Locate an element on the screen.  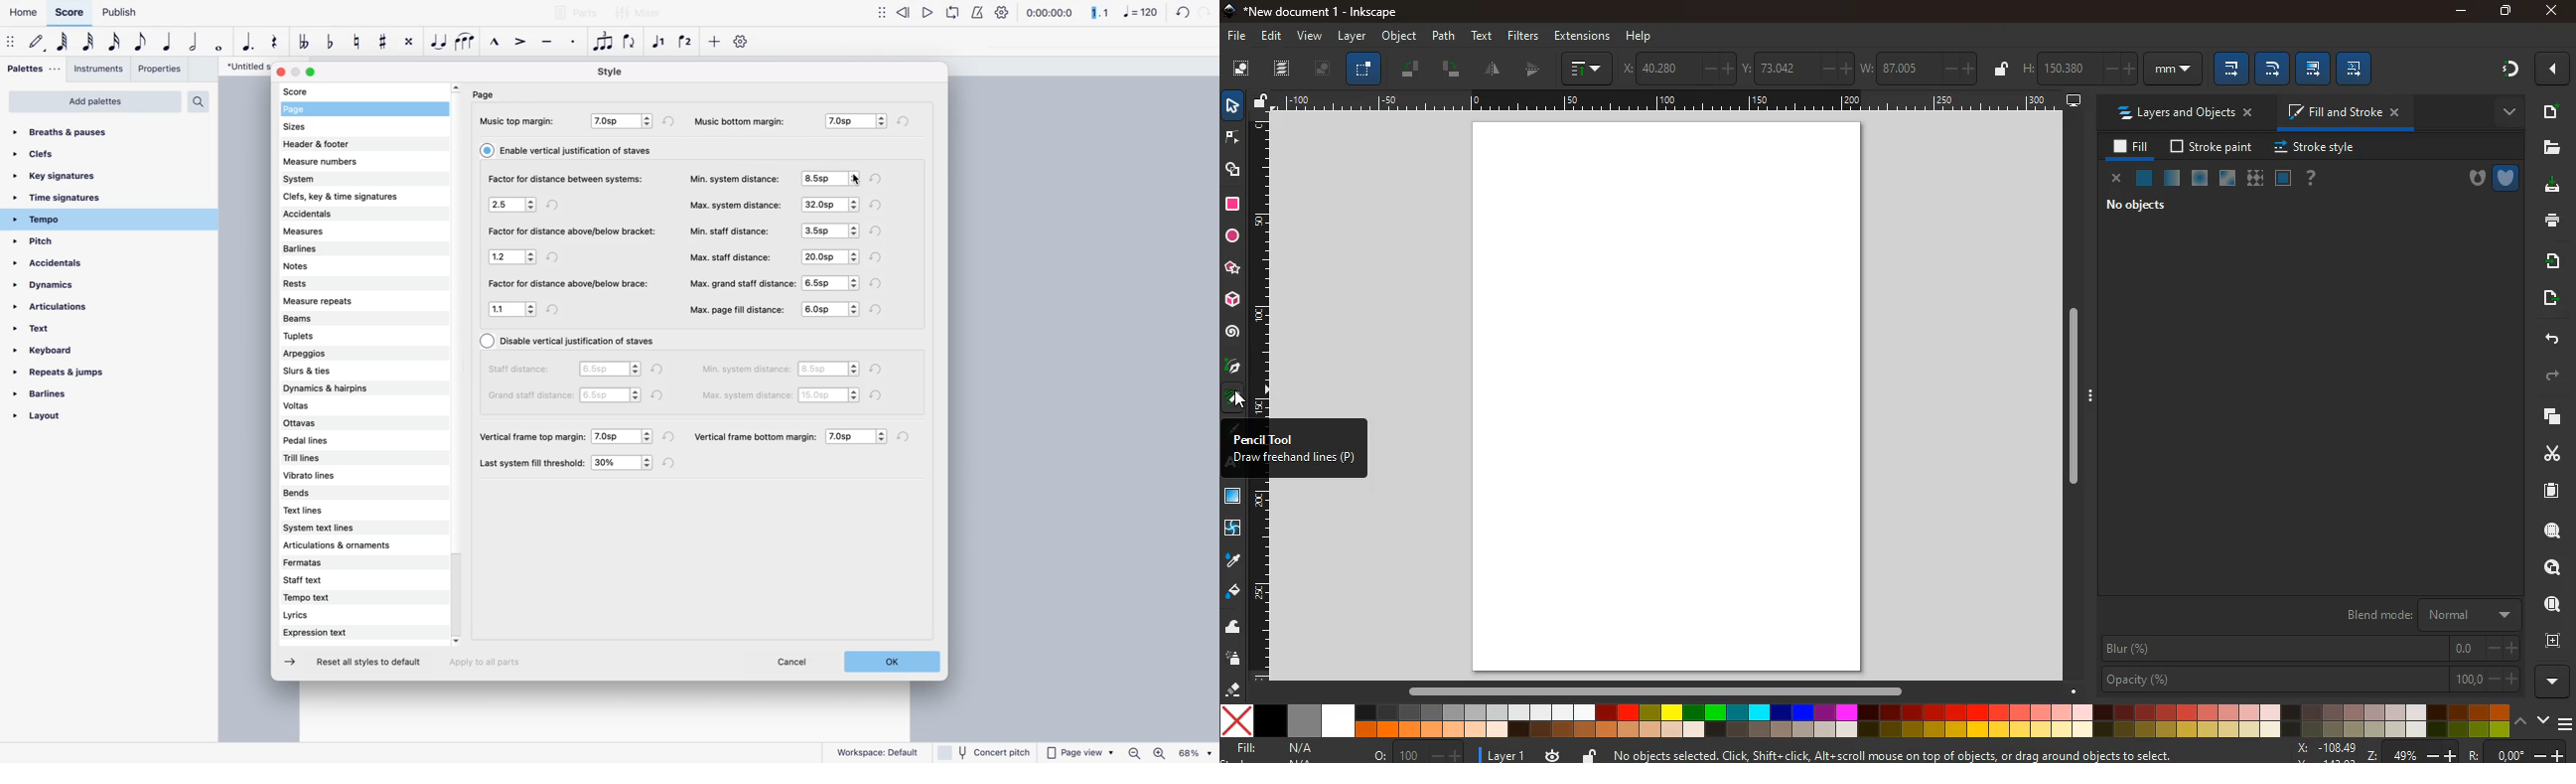
articulations is located at coordinates (60, 310).